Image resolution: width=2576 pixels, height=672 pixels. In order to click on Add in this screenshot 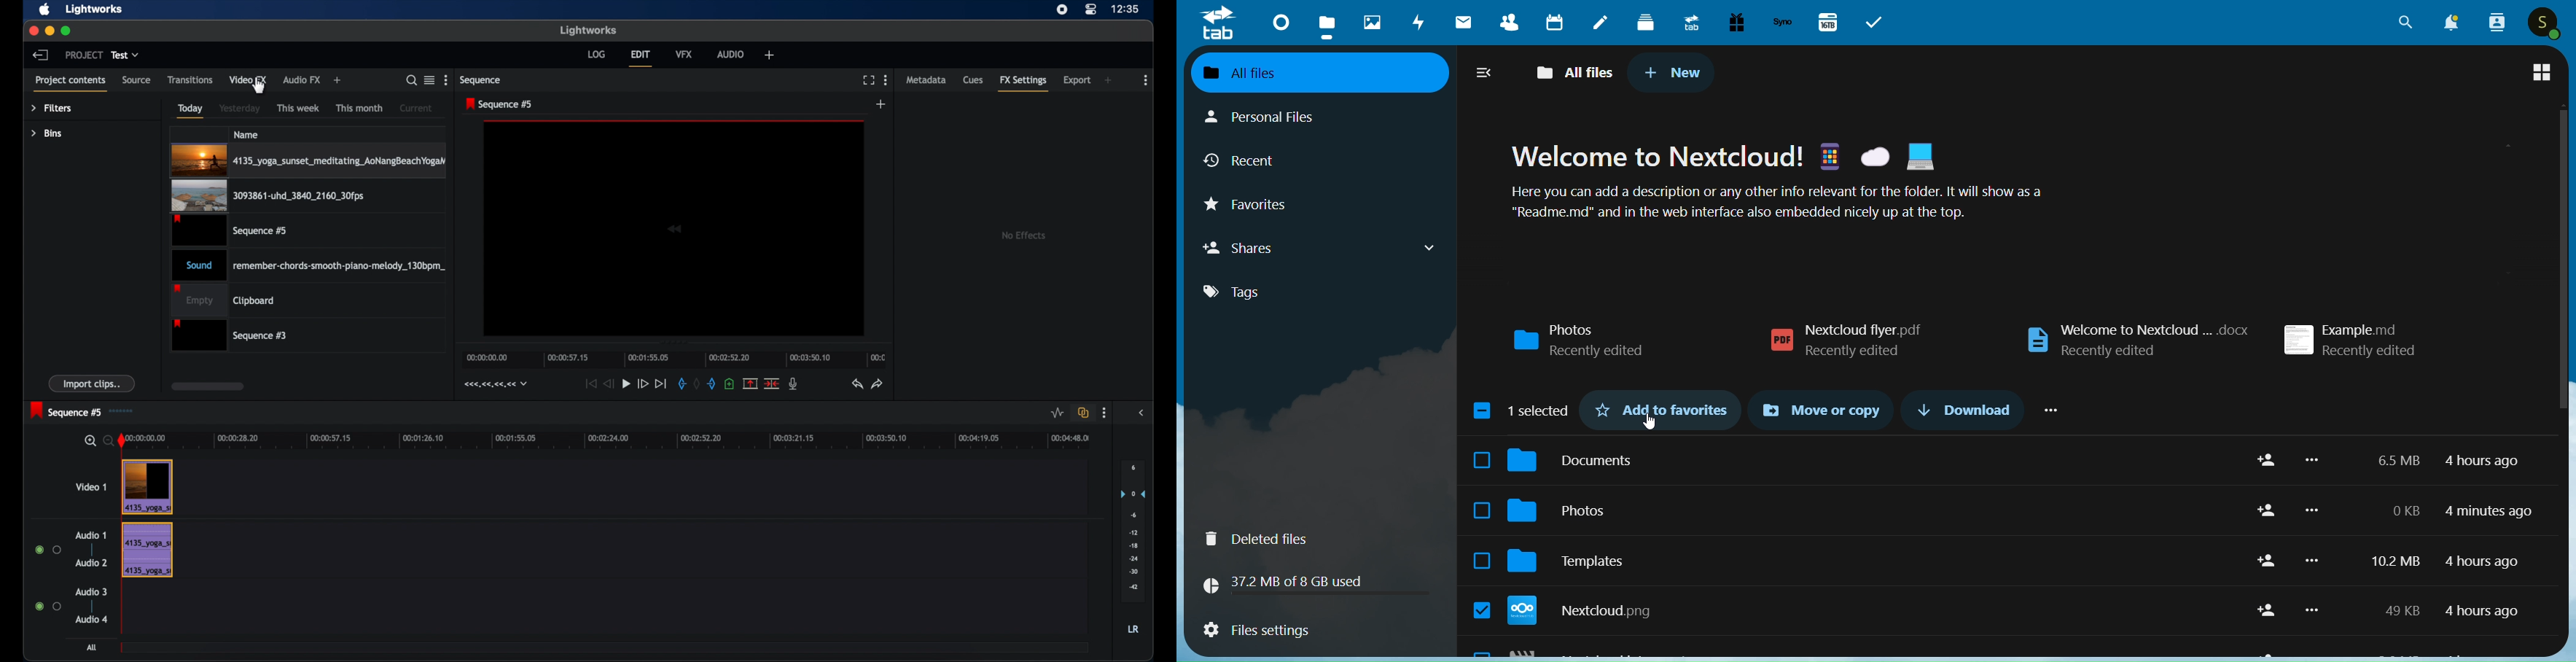, I will do `click(2268, 460)`.